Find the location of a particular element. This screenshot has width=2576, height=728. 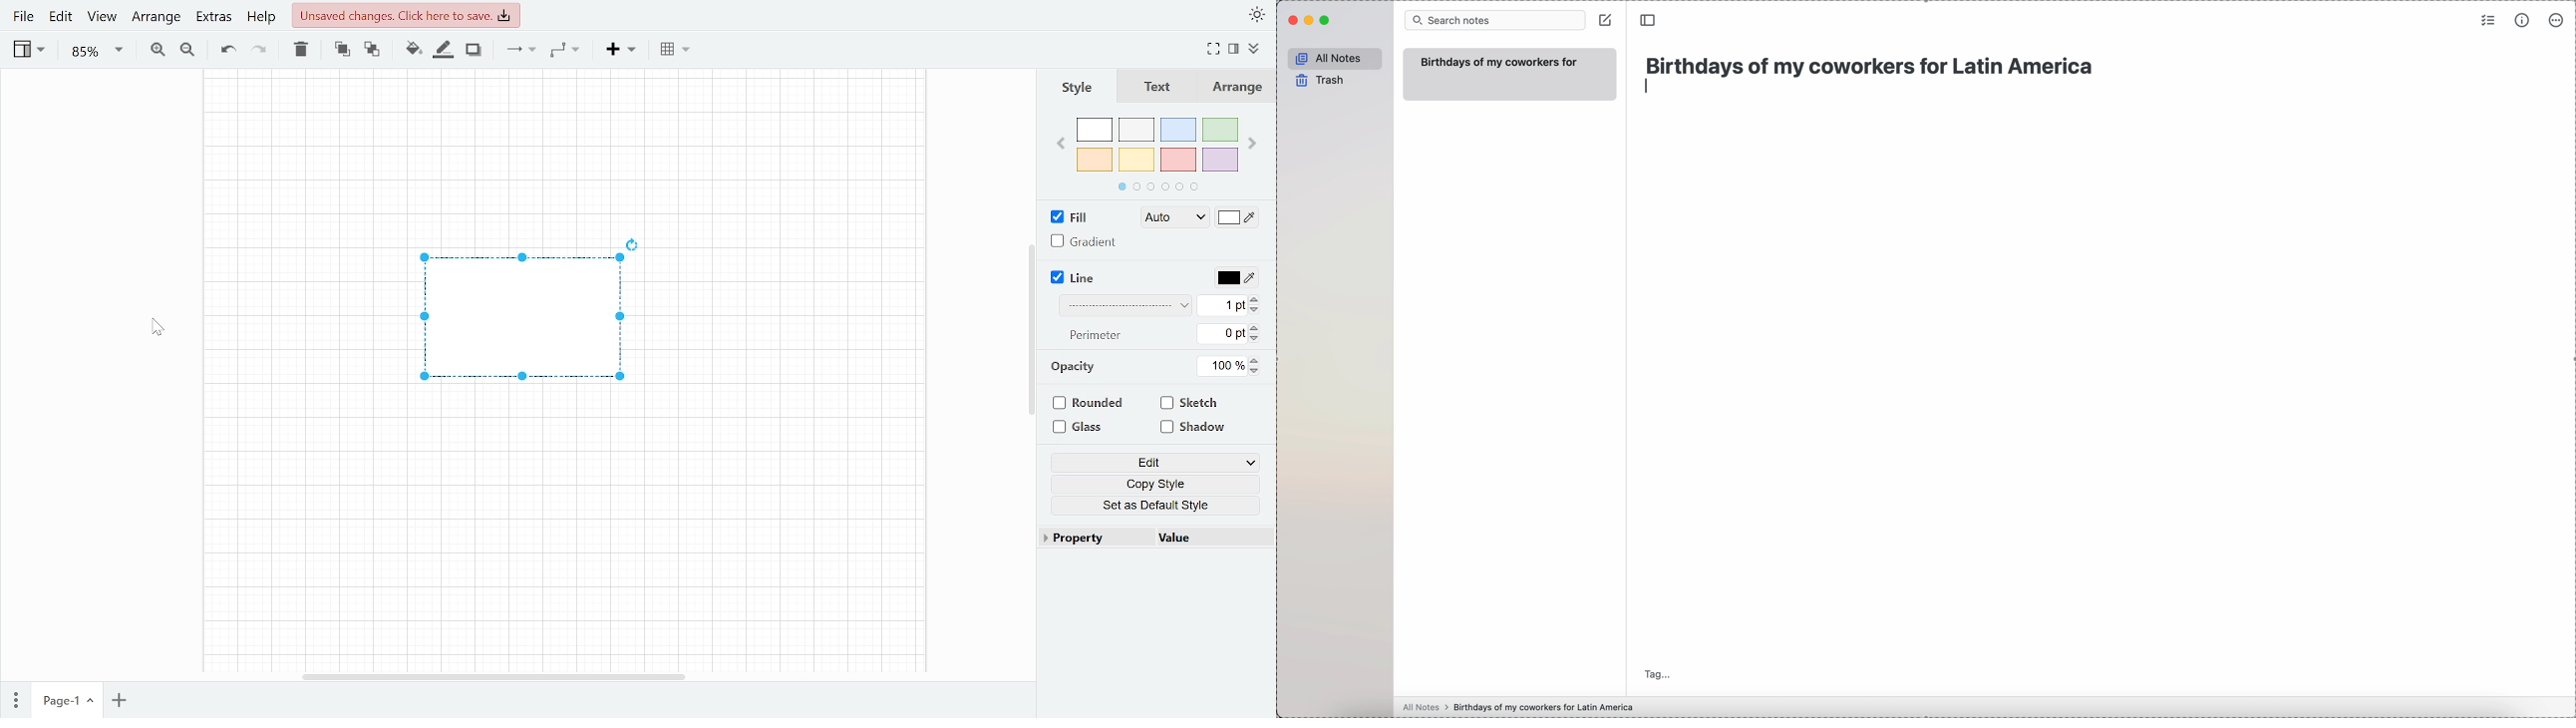

Style is located at coordinates (1078, 84).